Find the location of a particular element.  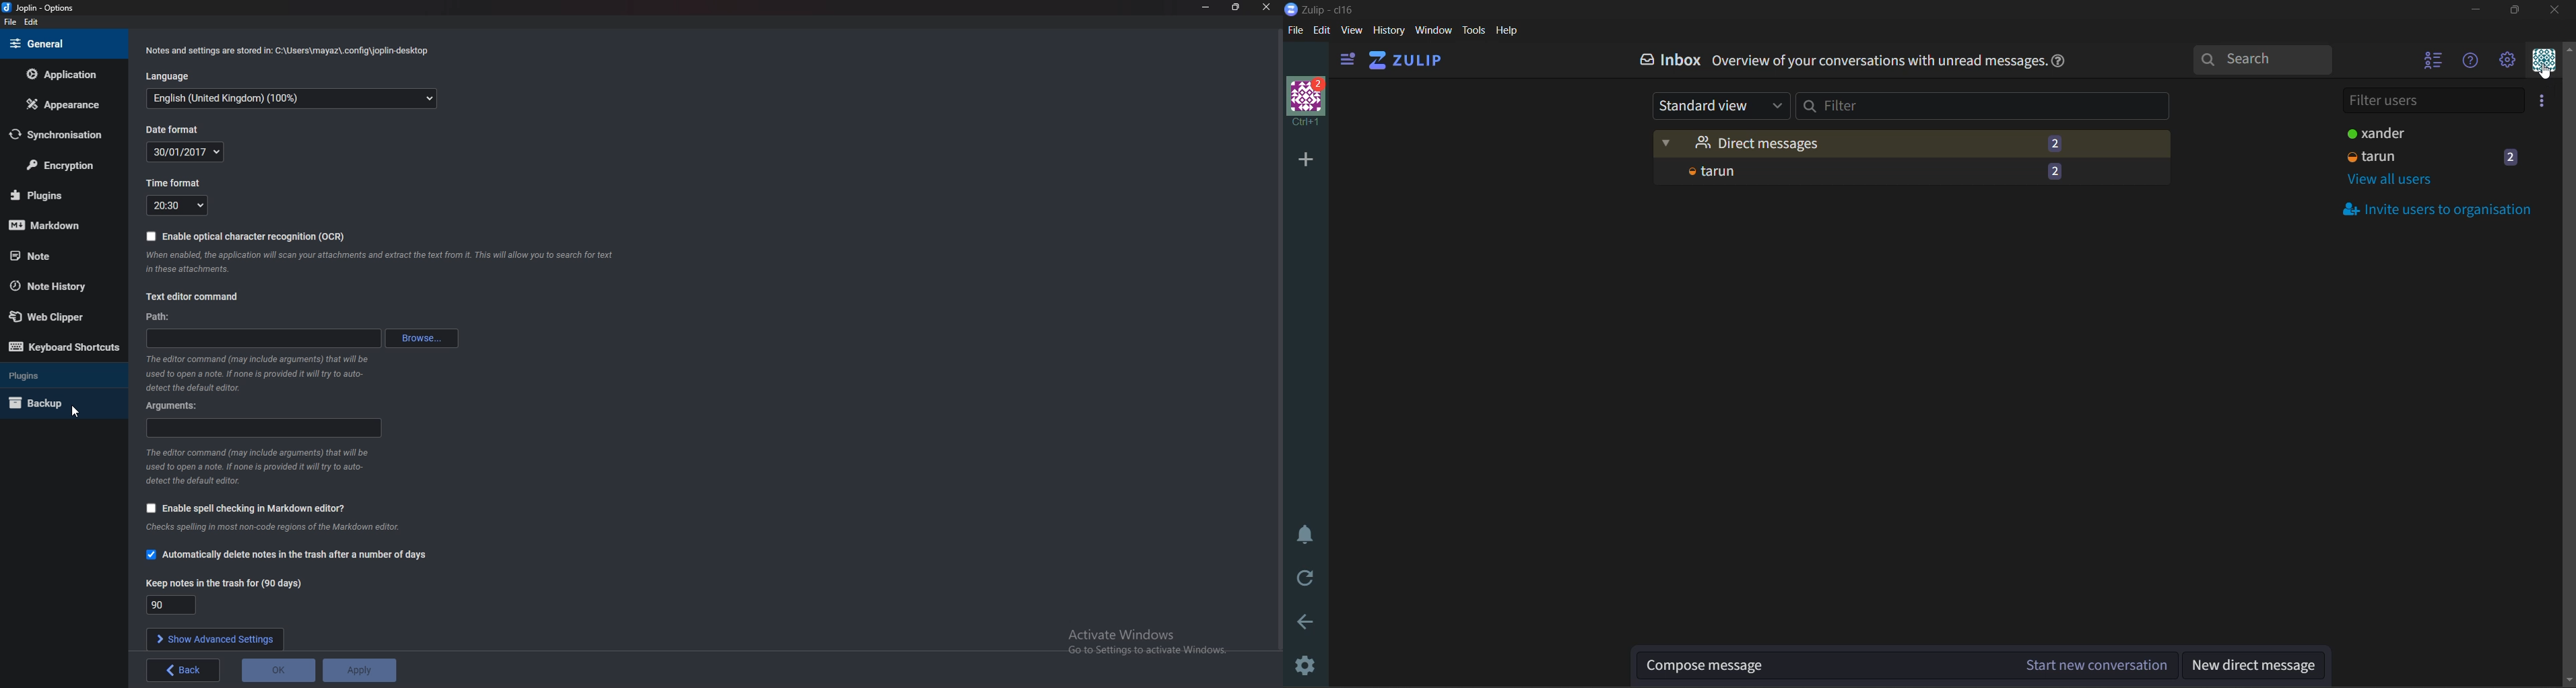

Language is located at coordinates (171, 77).